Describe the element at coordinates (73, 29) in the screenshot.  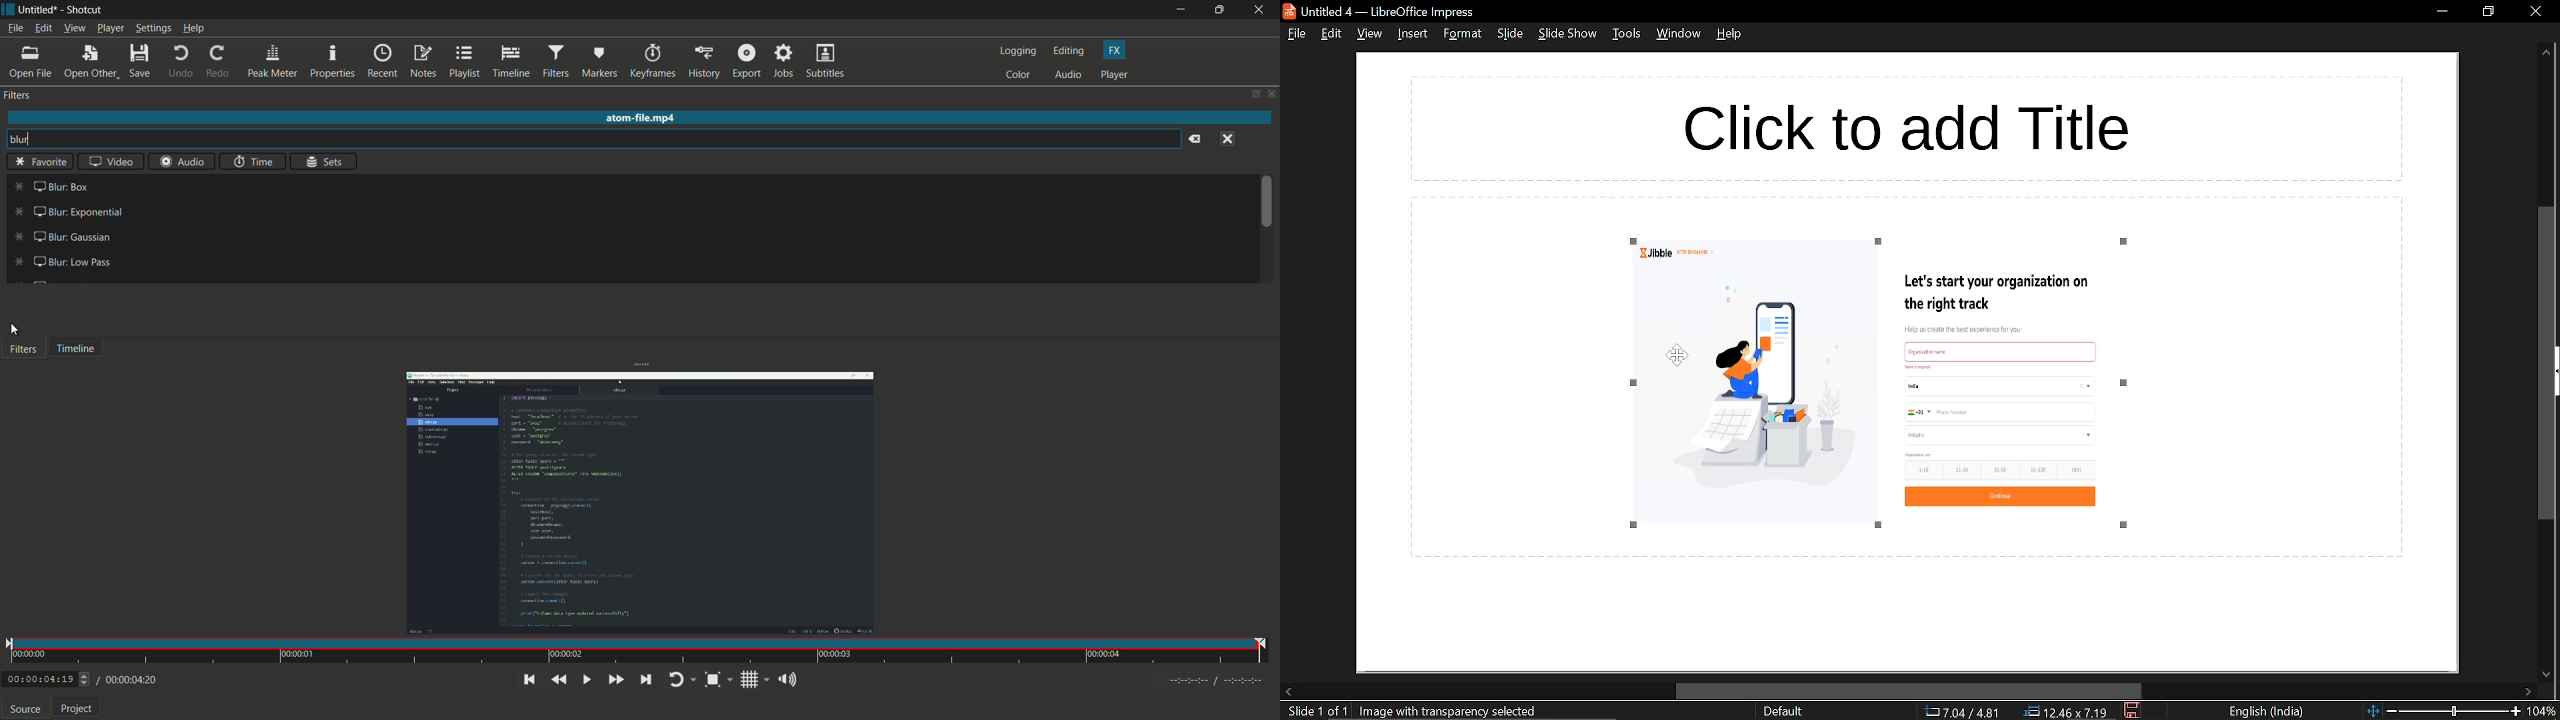
I see `view menu` at that location.